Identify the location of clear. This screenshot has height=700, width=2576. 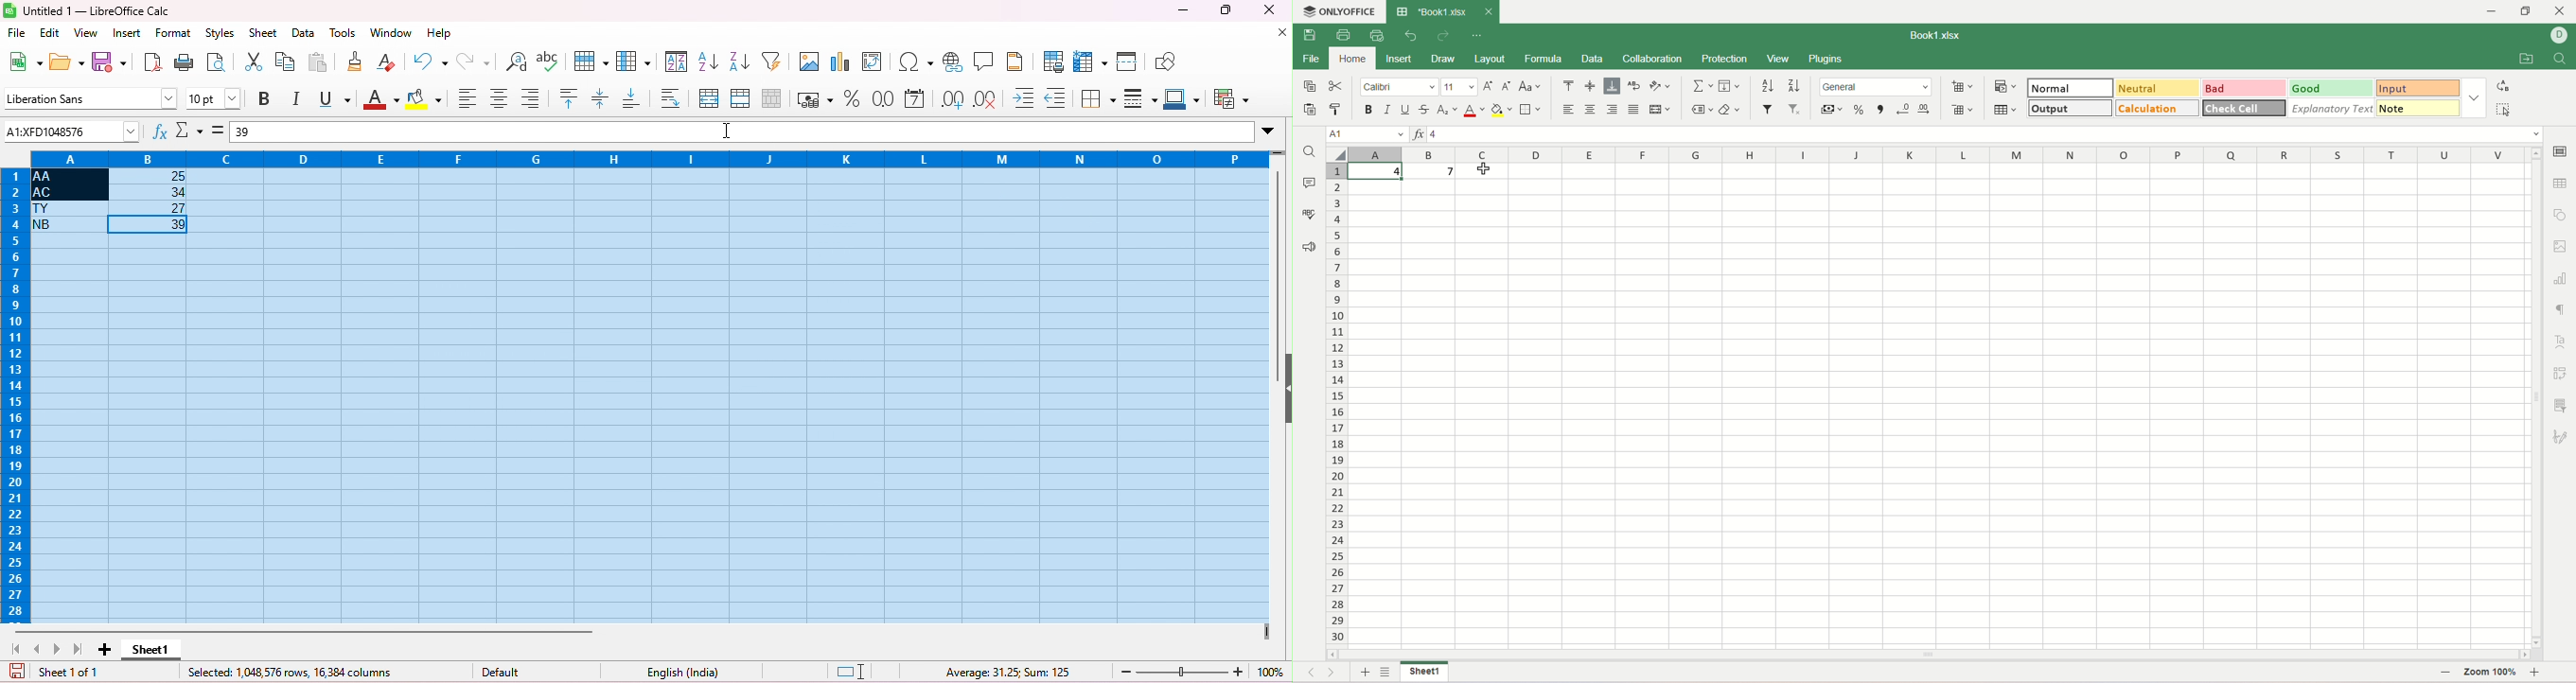
(1730, 110).